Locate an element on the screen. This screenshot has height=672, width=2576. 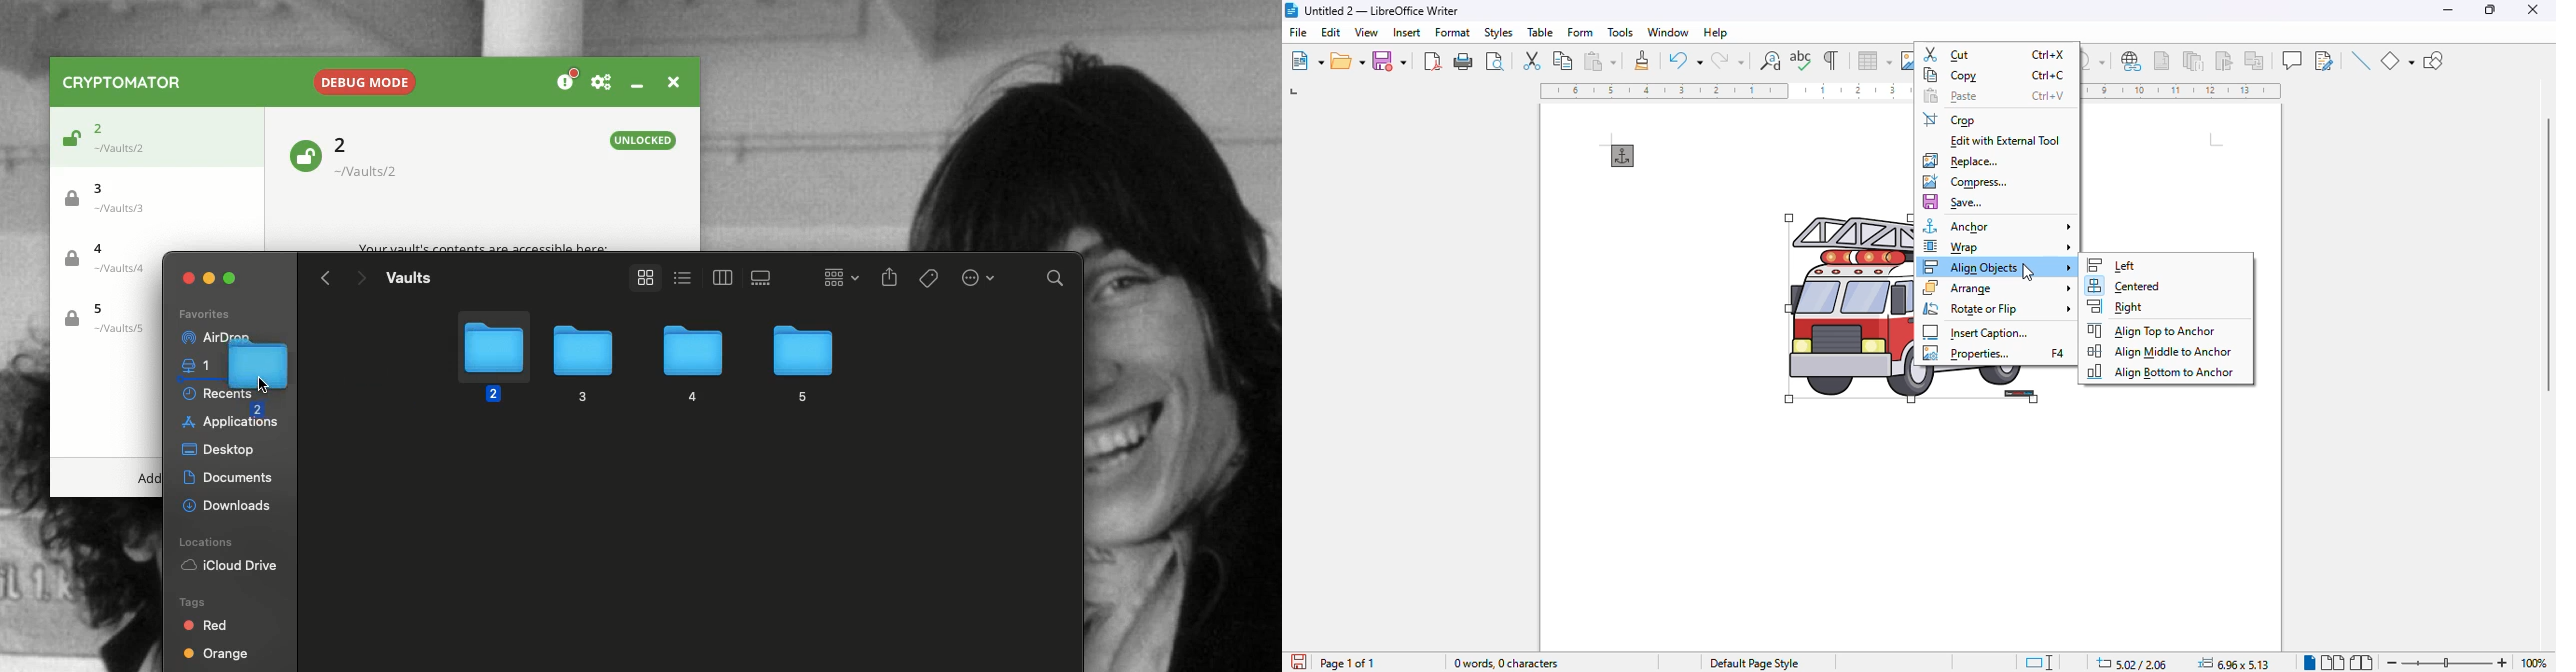
logo is located at coordinates (1291, 10).